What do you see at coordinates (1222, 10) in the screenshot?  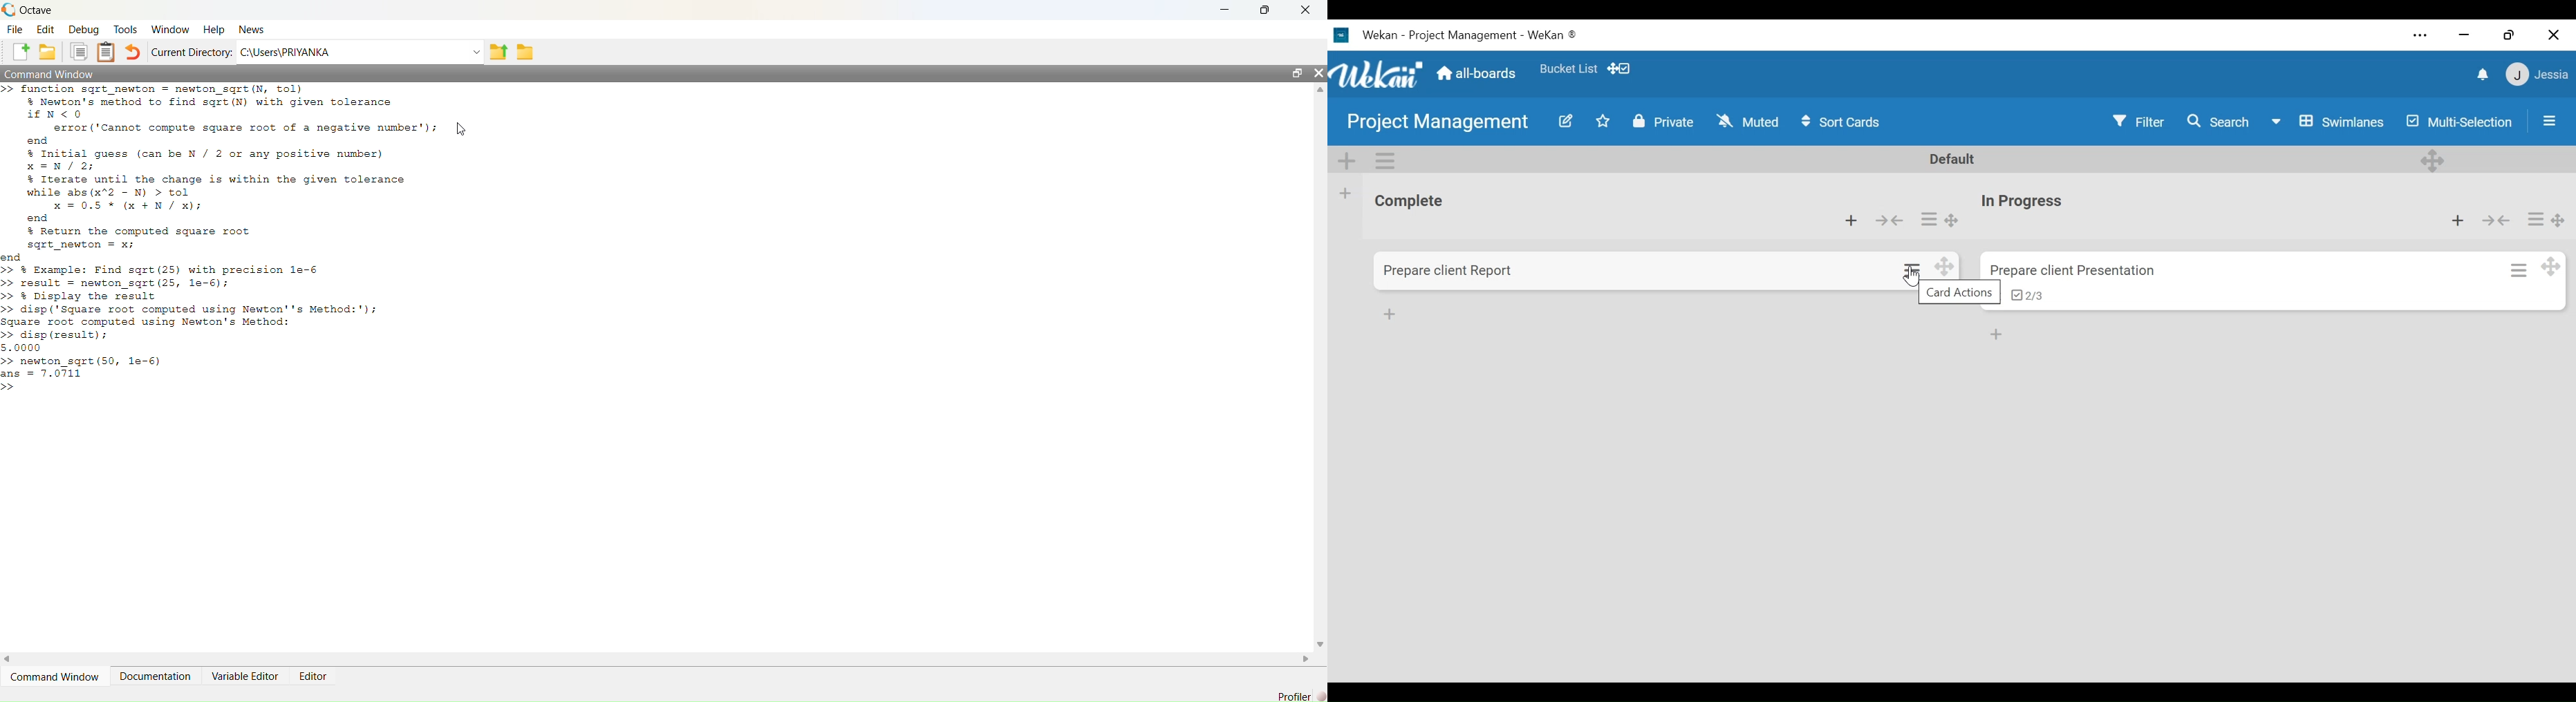 I see `Minimize` at bounding box center [1222, 10].